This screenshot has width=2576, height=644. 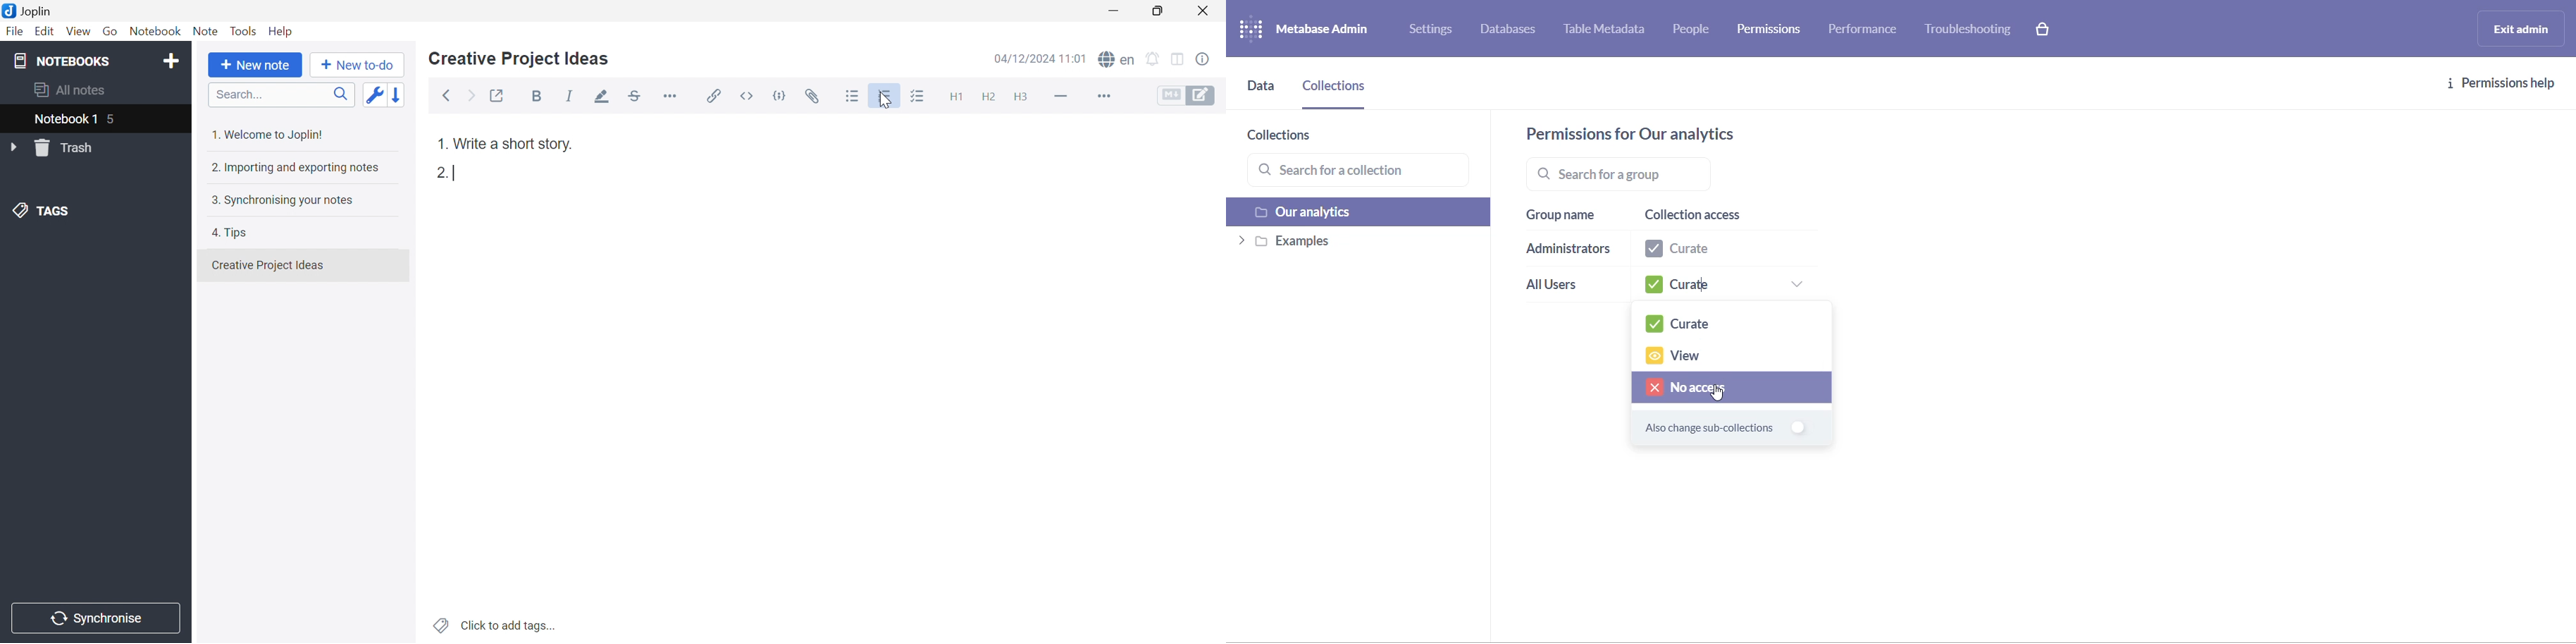 I want to click on Strikethrough, so click(x=638, y=97).